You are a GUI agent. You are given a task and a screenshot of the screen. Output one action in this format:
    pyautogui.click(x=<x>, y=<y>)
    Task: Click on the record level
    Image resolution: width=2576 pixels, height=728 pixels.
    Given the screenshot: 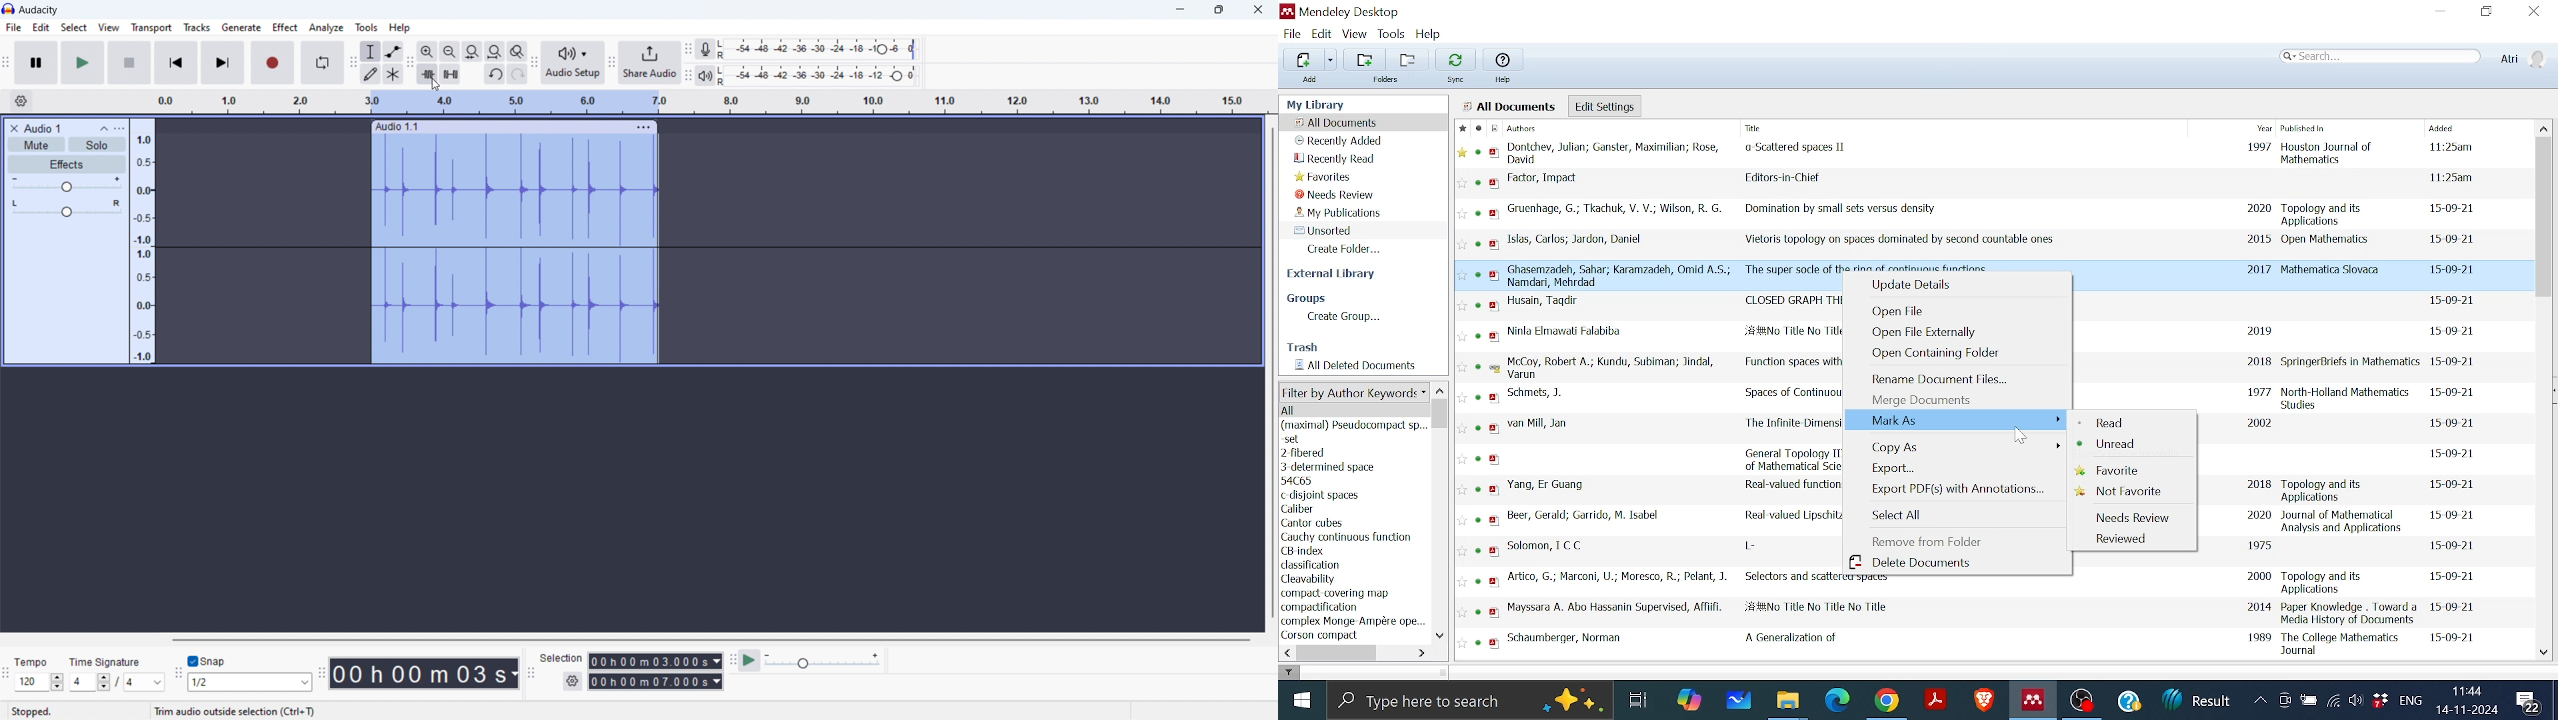 What is the action you would take?
    pyautogui.click(x=824, y=49)
    